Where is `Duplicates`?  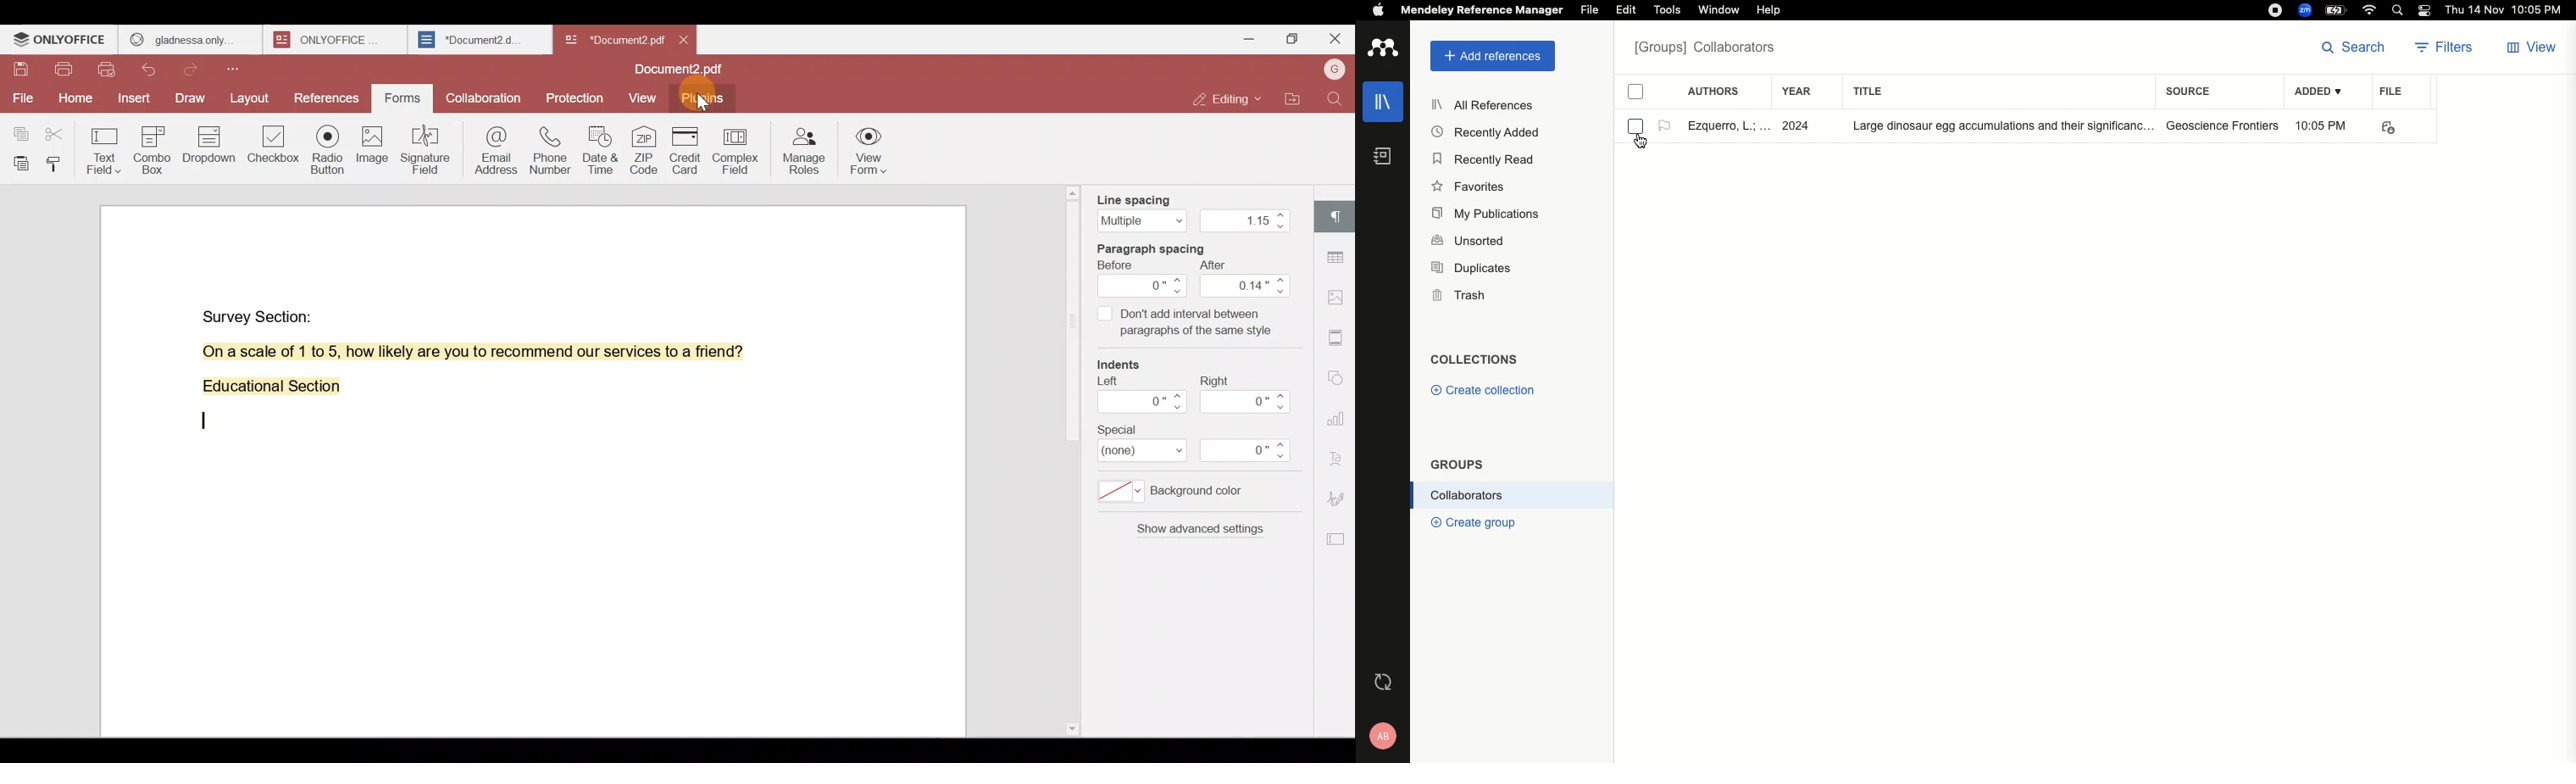 Duplicates is located at coordinates (1469, 266).